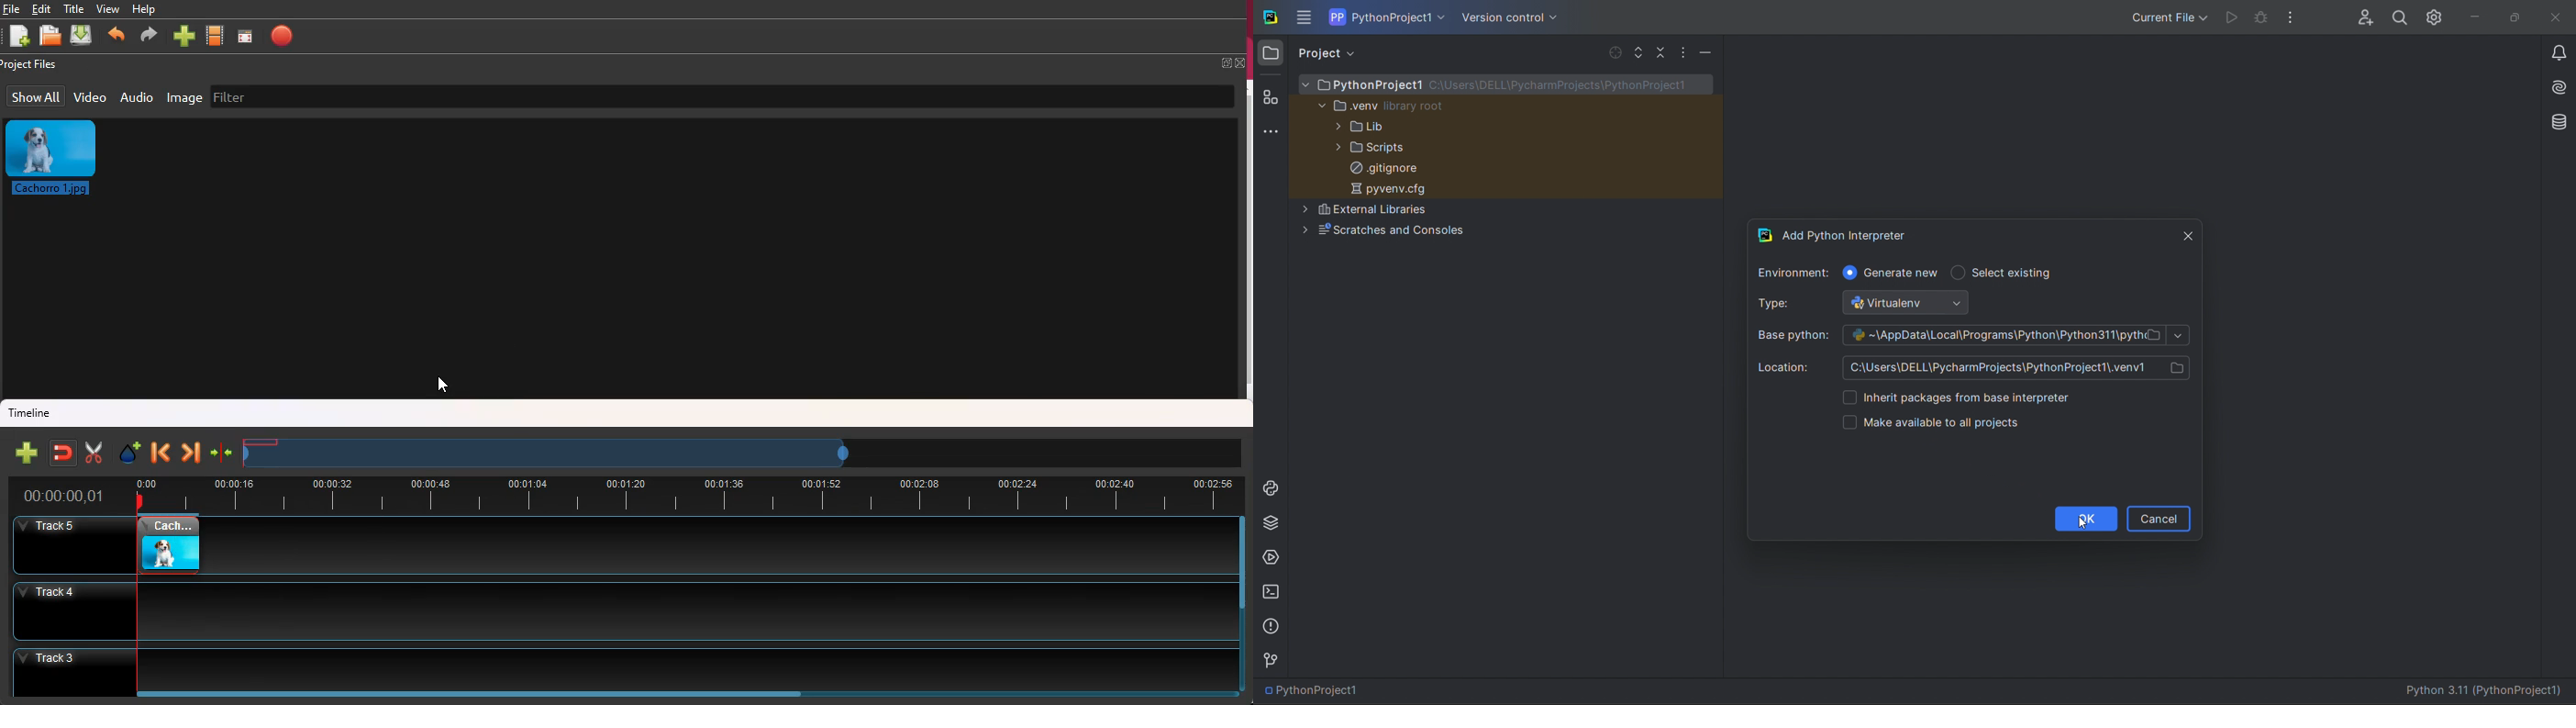 The width and height of the screenshot is (2576, 728). I want to click on options, so click(1686, 53).